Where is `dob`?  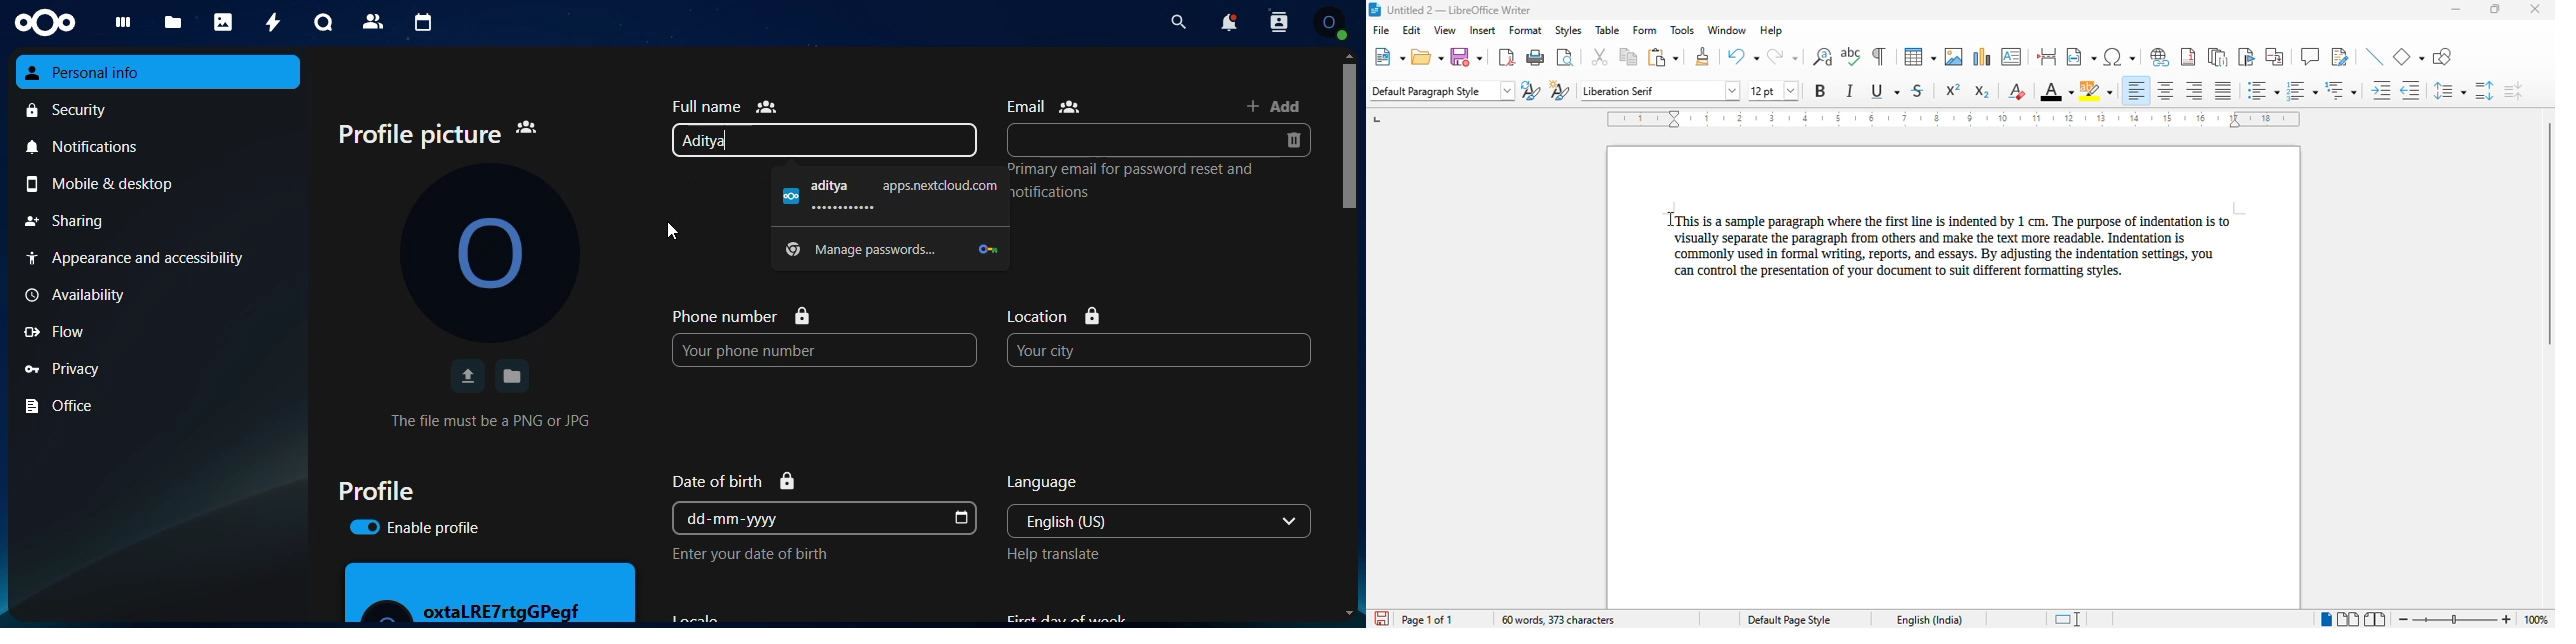
dob is located at coordinates (959, 519).